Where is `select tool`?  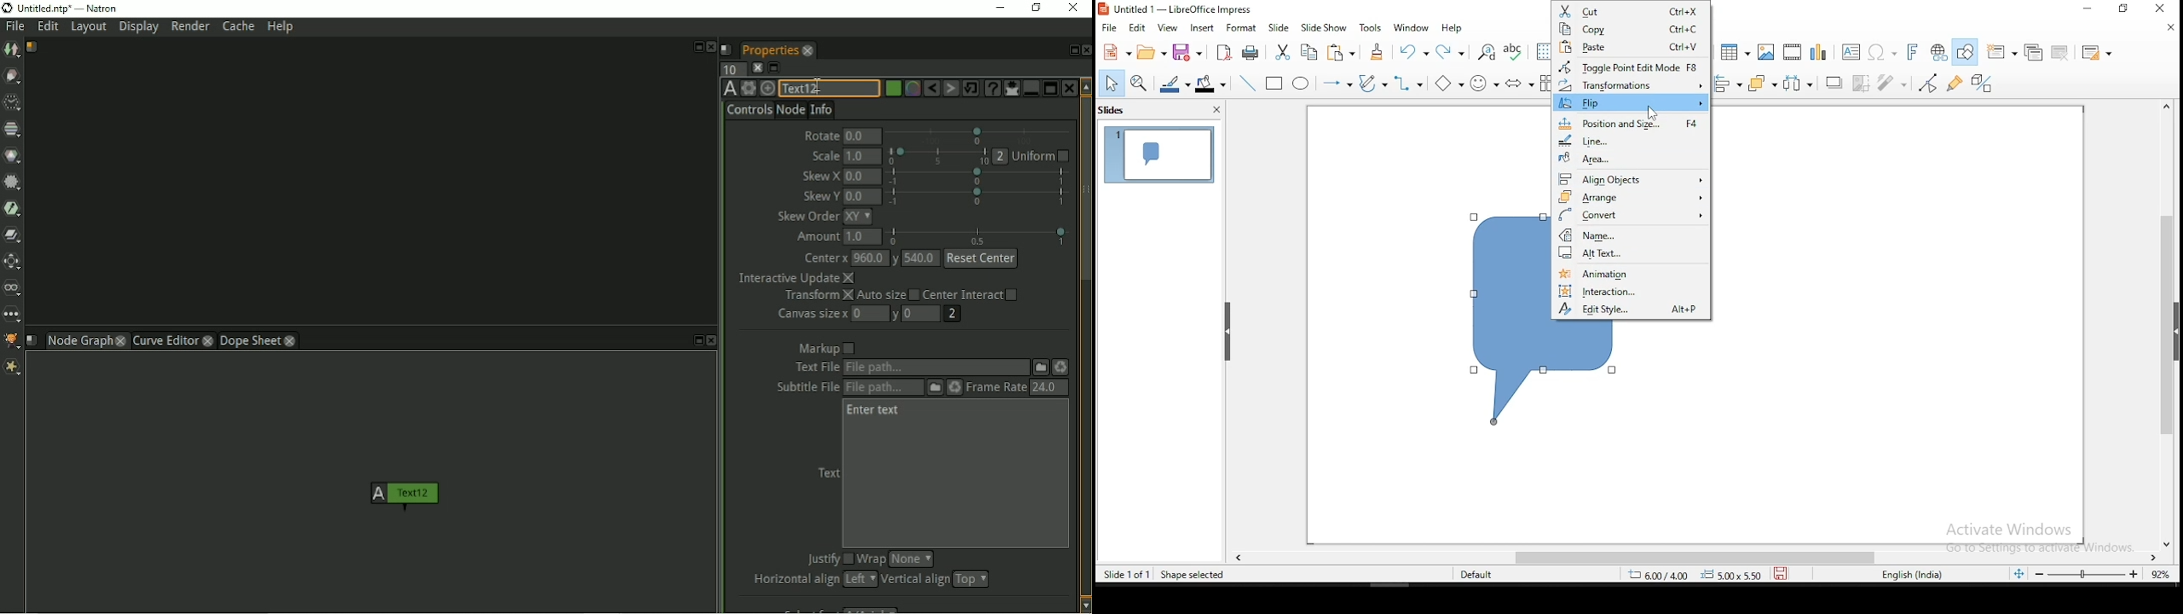 select tool is located at coordinates (1112, 83).